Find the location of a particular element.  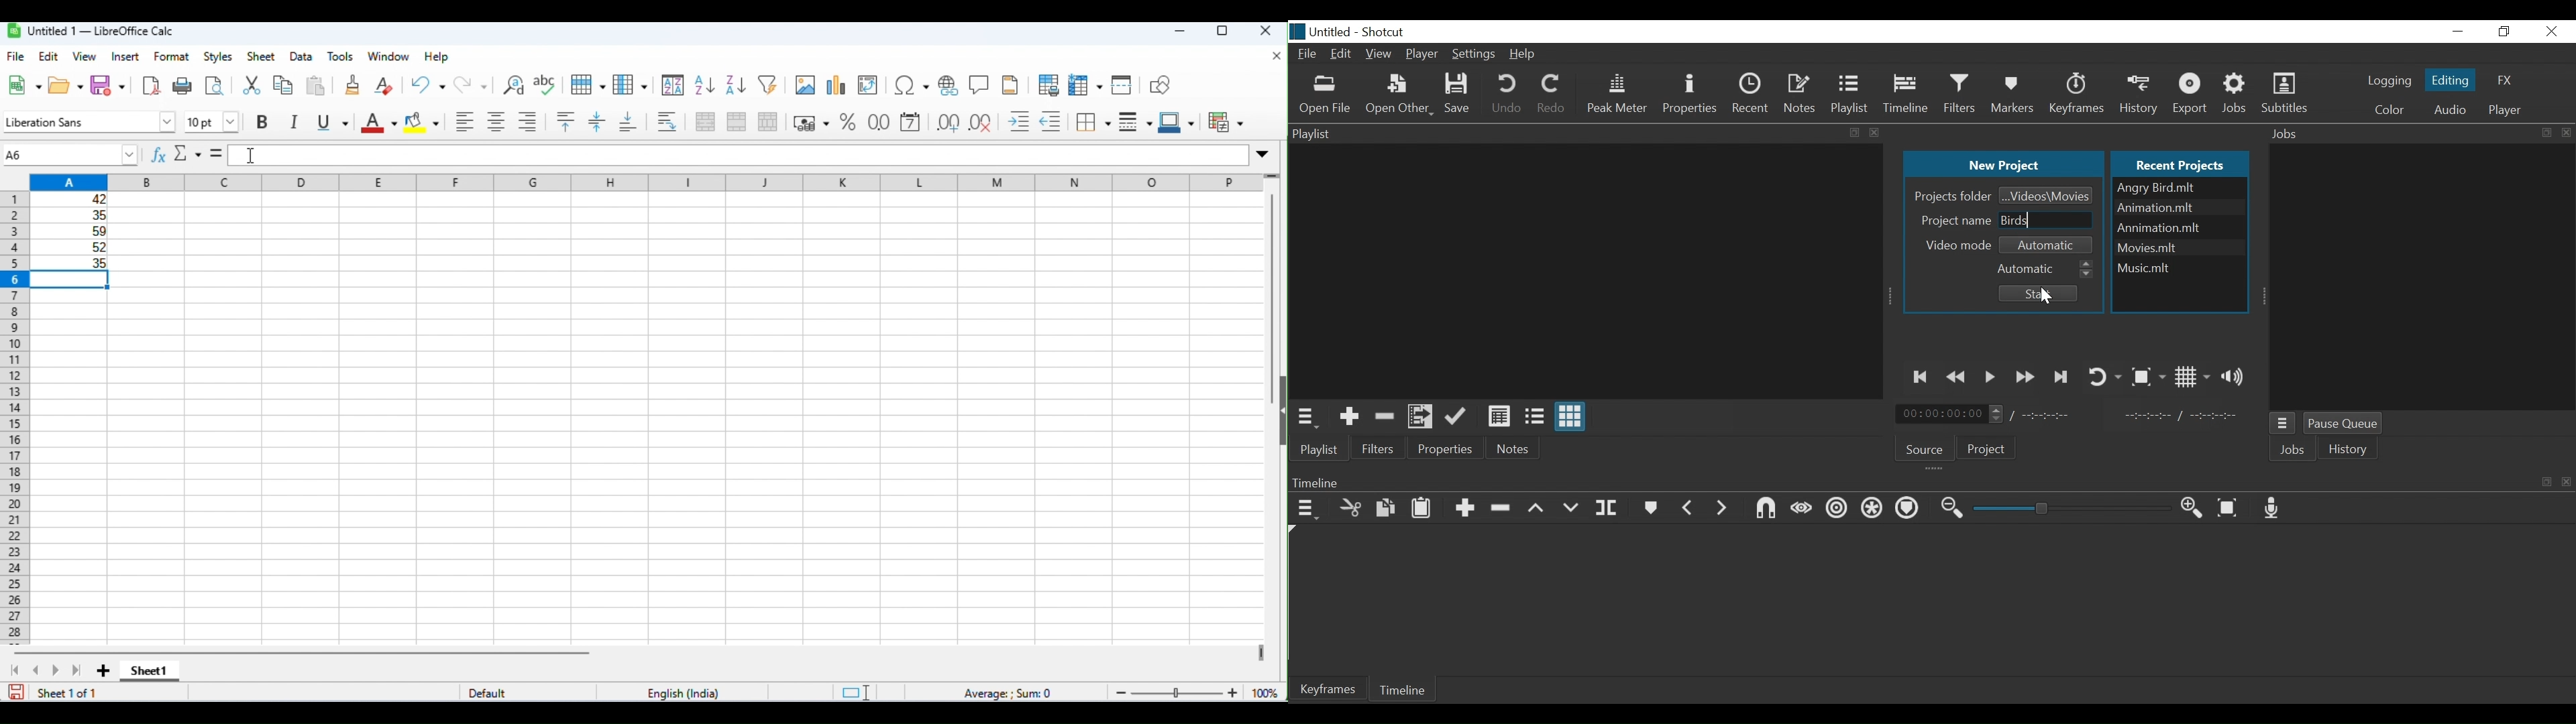

copy is located at coordinates (284, 85).